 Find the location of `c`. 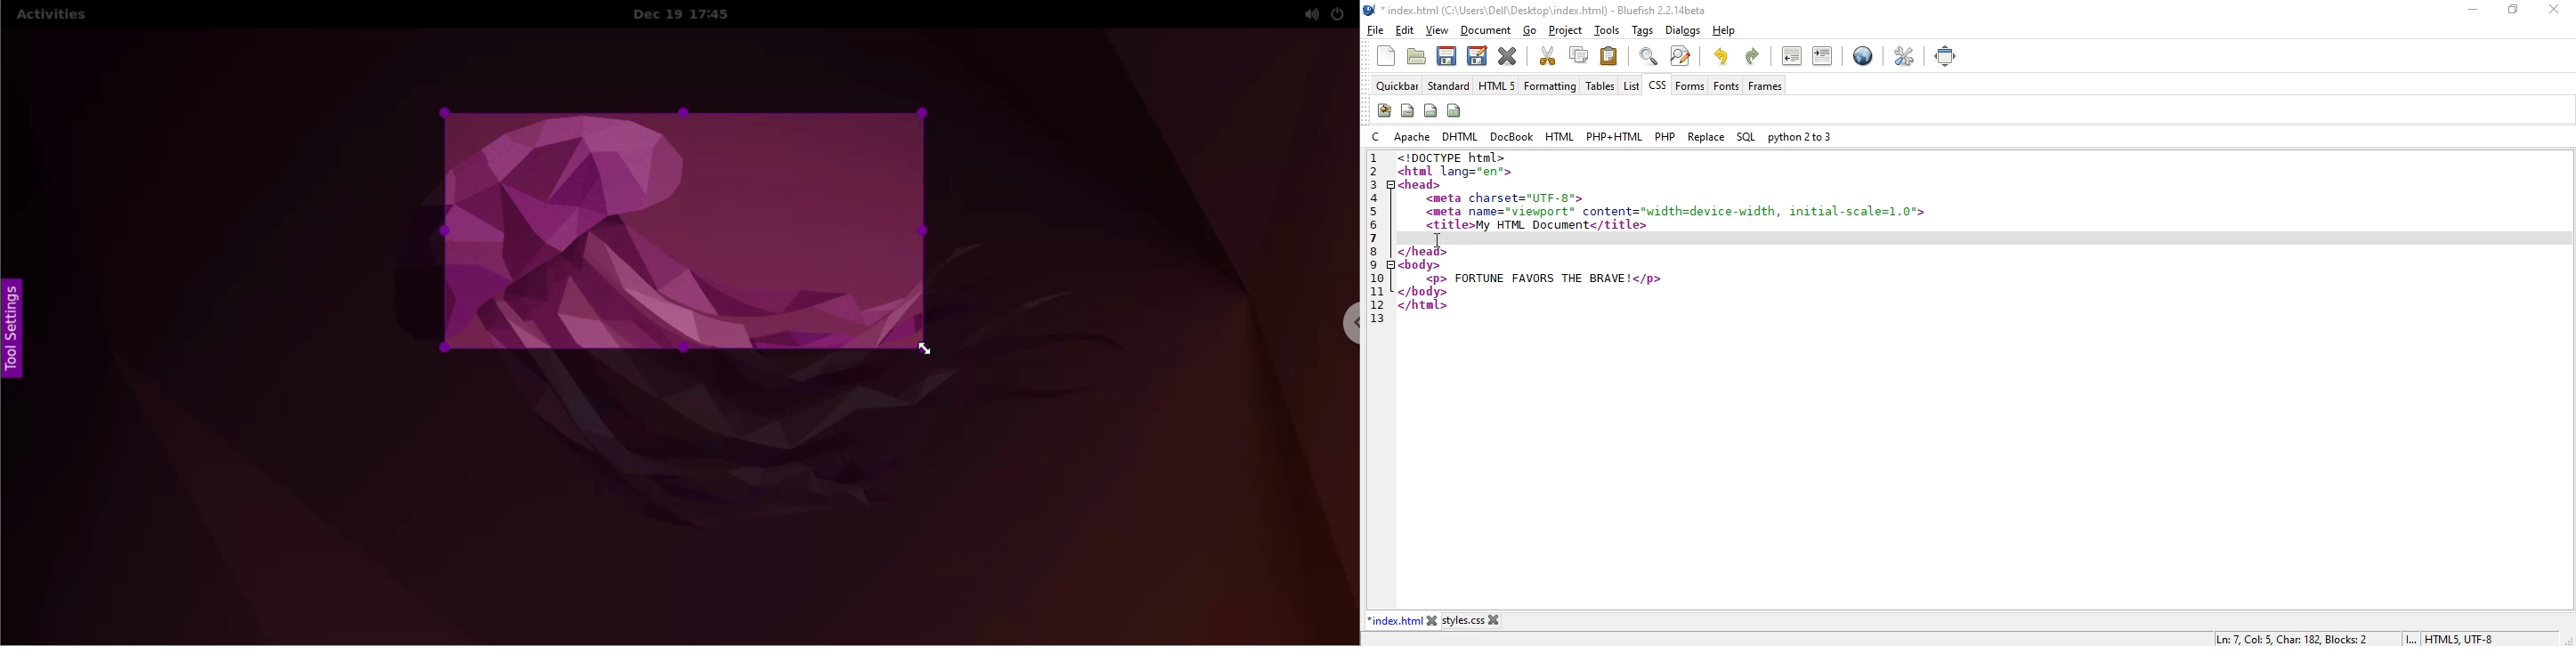

c is located at coordinates (1379, 136).